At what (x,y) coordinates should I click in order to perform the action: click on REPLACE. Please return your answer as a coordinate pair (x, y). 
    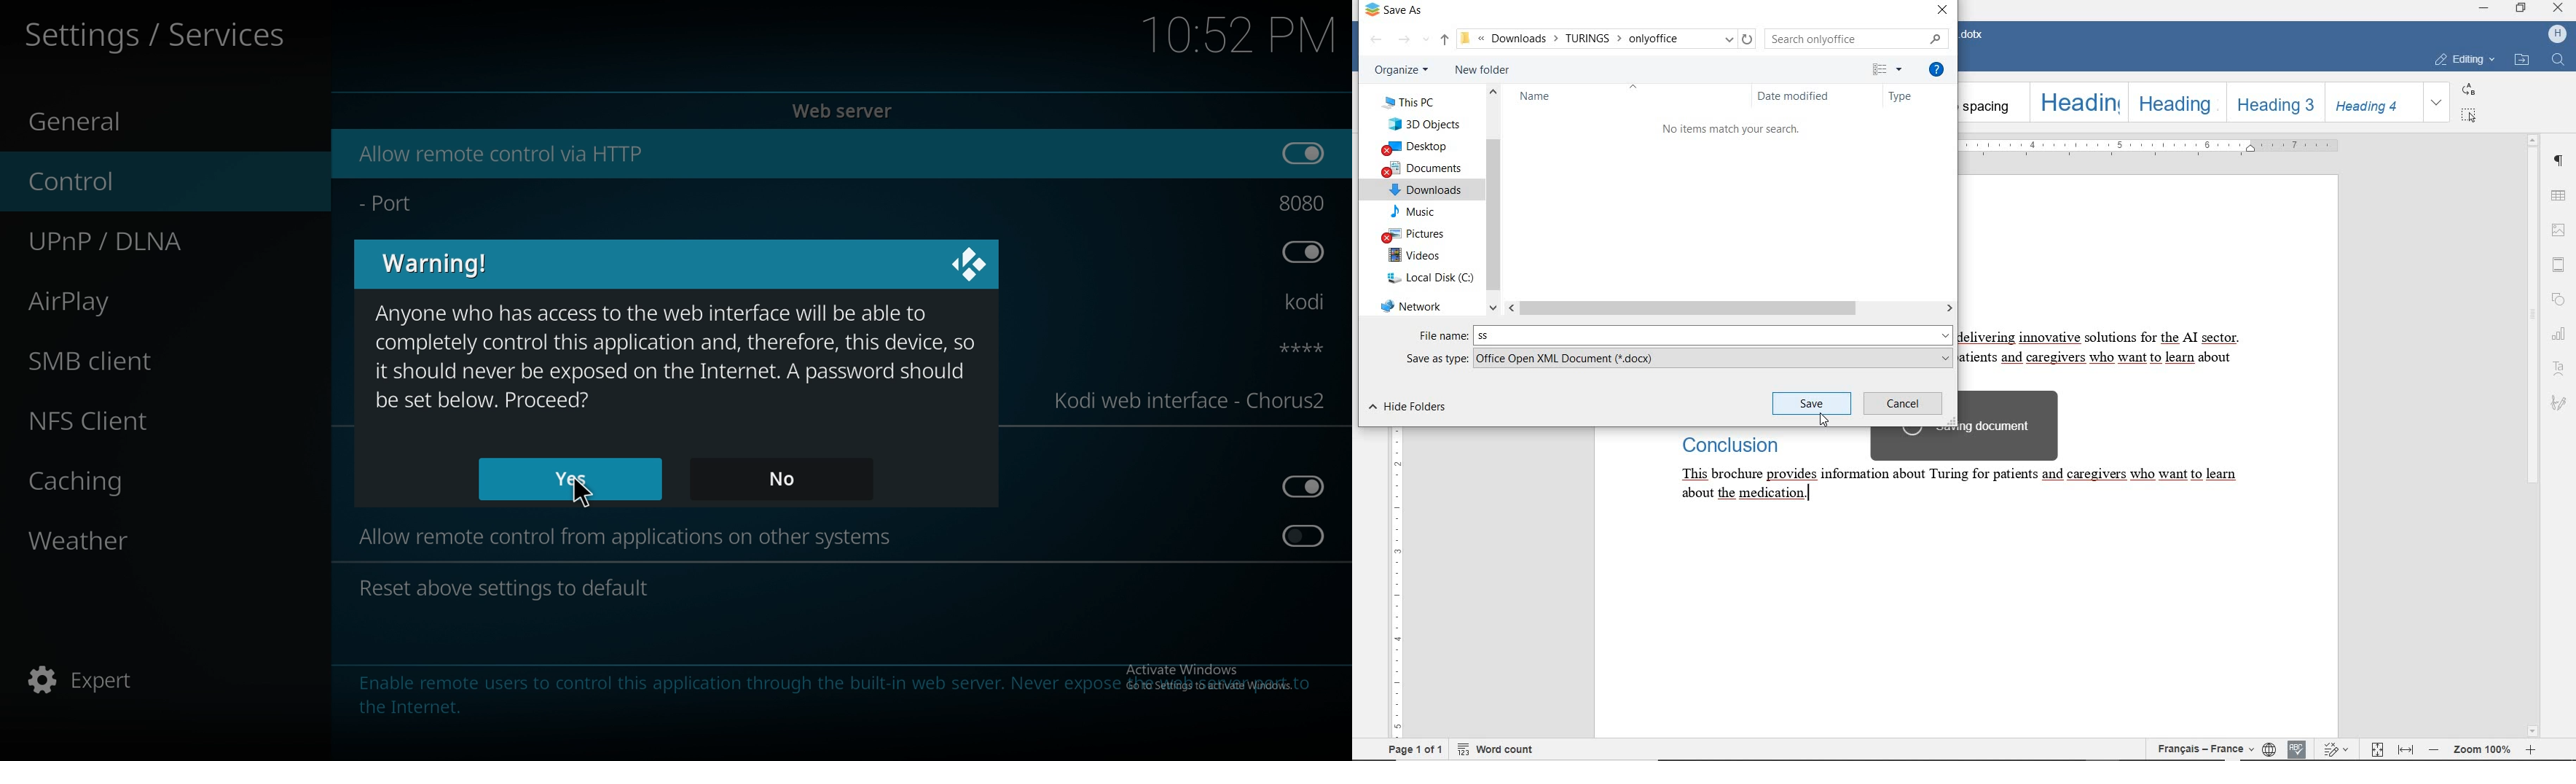
    Looking at the image, I should click on (2468, 88).